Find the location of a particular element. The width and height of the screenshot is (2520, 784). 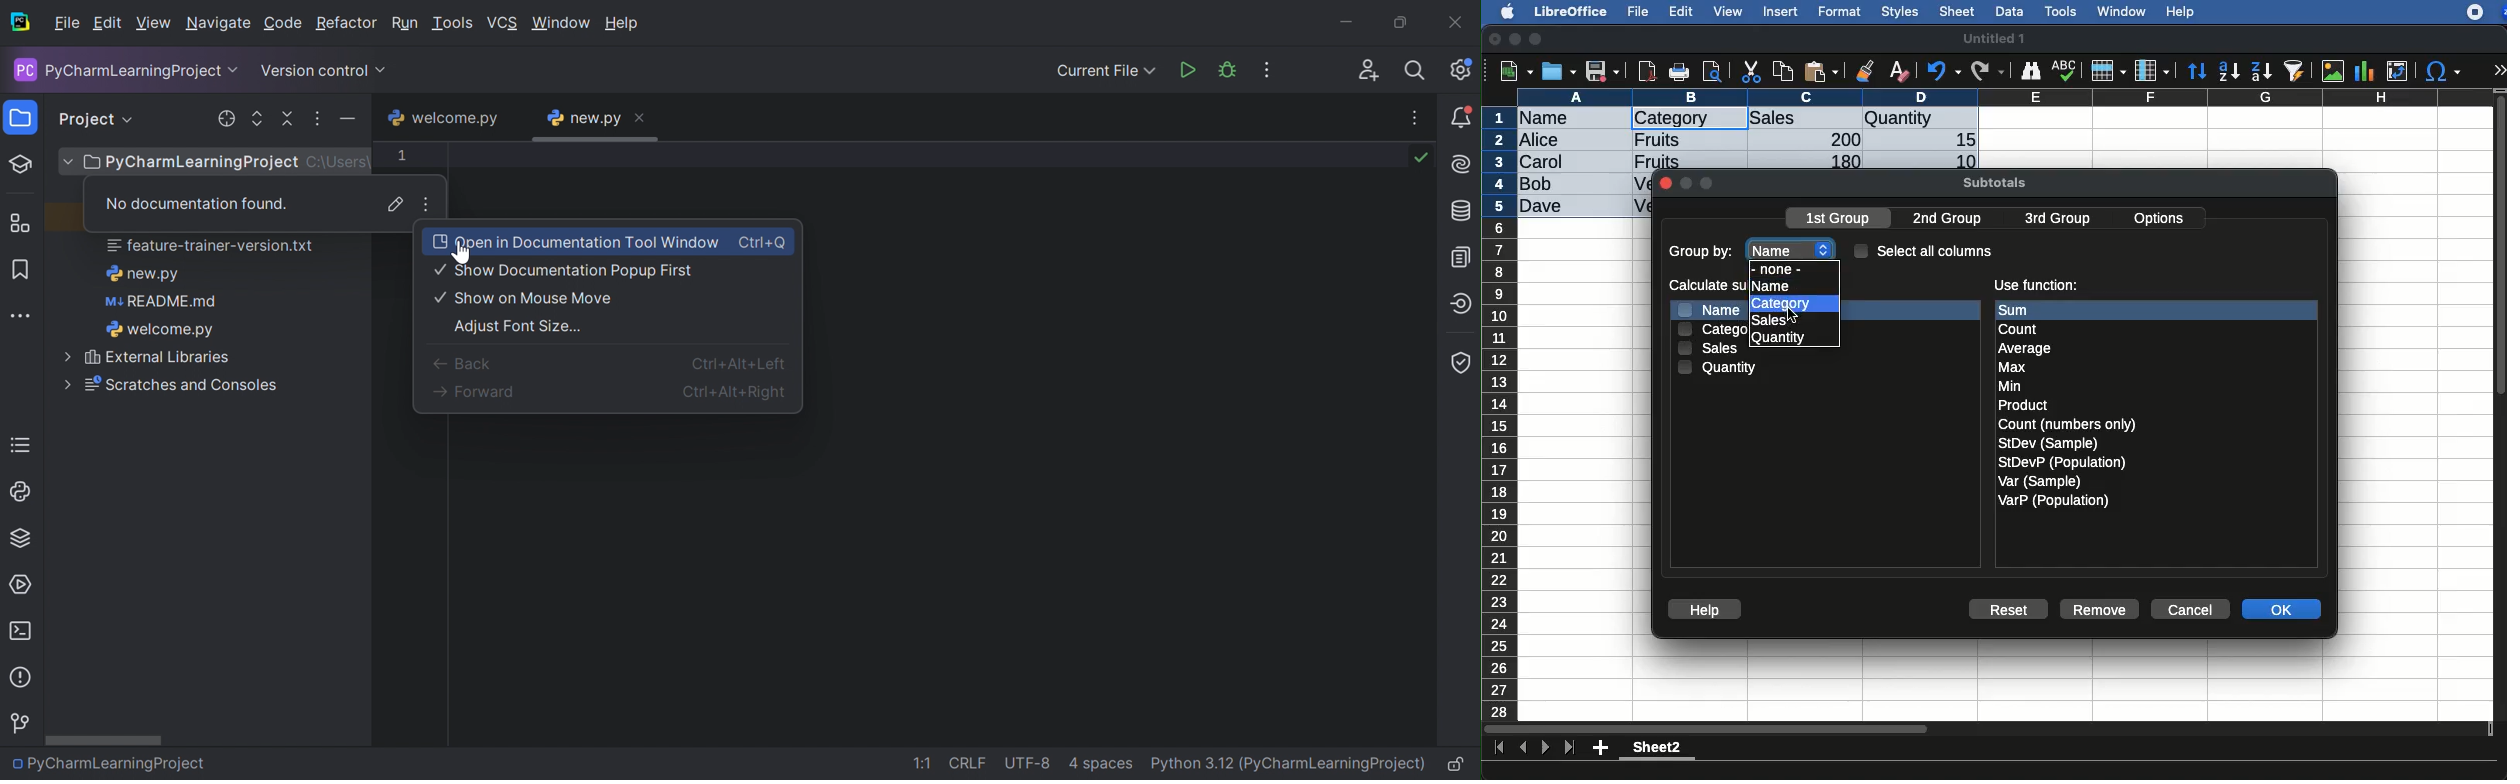

print is located at coordinates (1679, 72).